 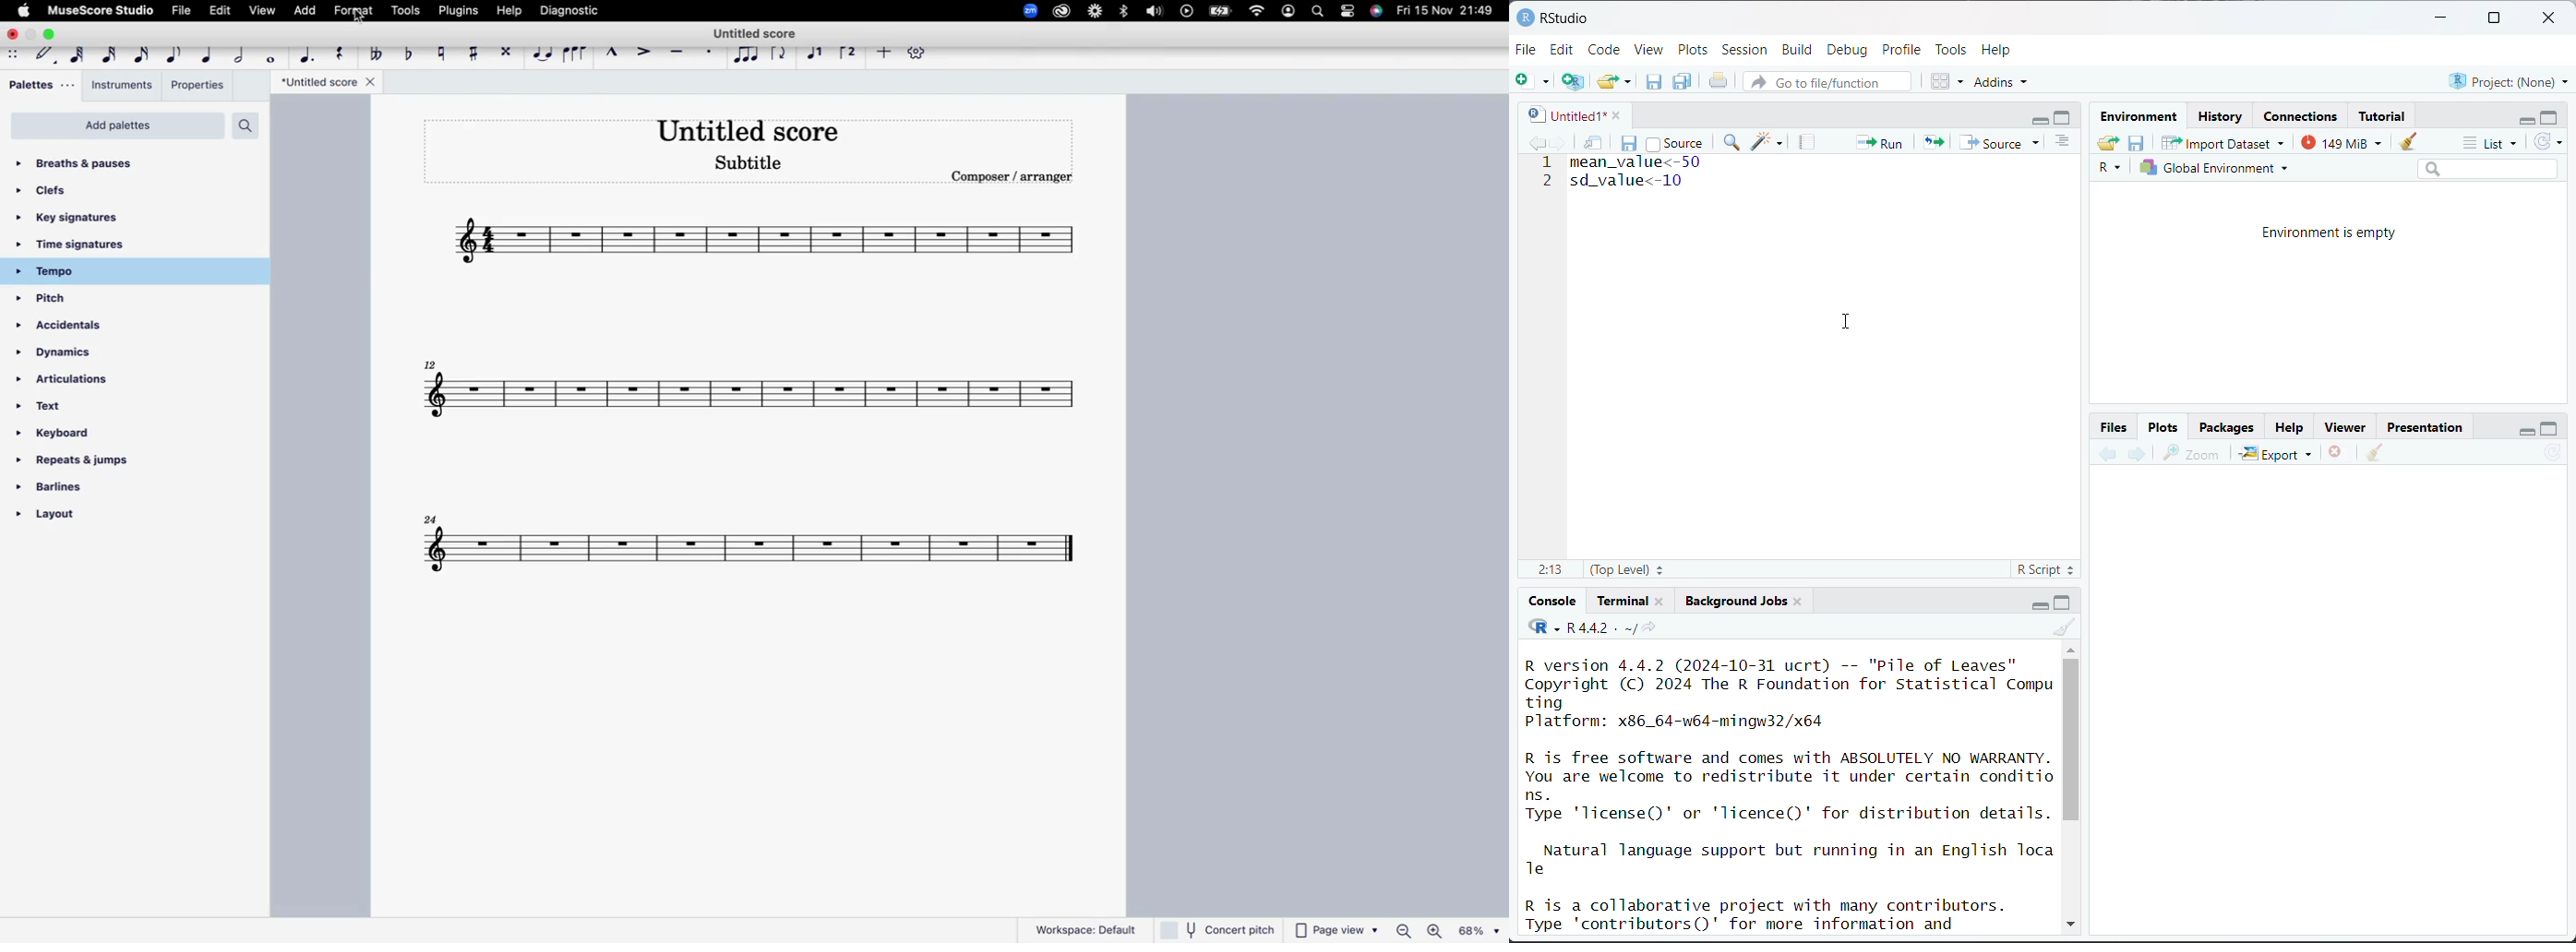 What do you see at coordinates (1791, 793) in the screenshot?
I see `R version 4.4.2 (2024-10-31 ucrt) -- "Pile of Leaves"

Copyright (C) 2024 The R Foundation for Statistical Compu

ting

Platform: x86_64-w64-mingw32/x64

R is free software and comes with ABSOLUTELY NO WARRANTY.

You are welcome to redistribute it under certain conditio

ns.

Type 'license()' or 'licence()' for distribution details.
Natural language support but running in an English Toca

Te

R is a collaborative project with many contributors.

Type 'contributors()' for more information and` at bounding box center [1791, 793].